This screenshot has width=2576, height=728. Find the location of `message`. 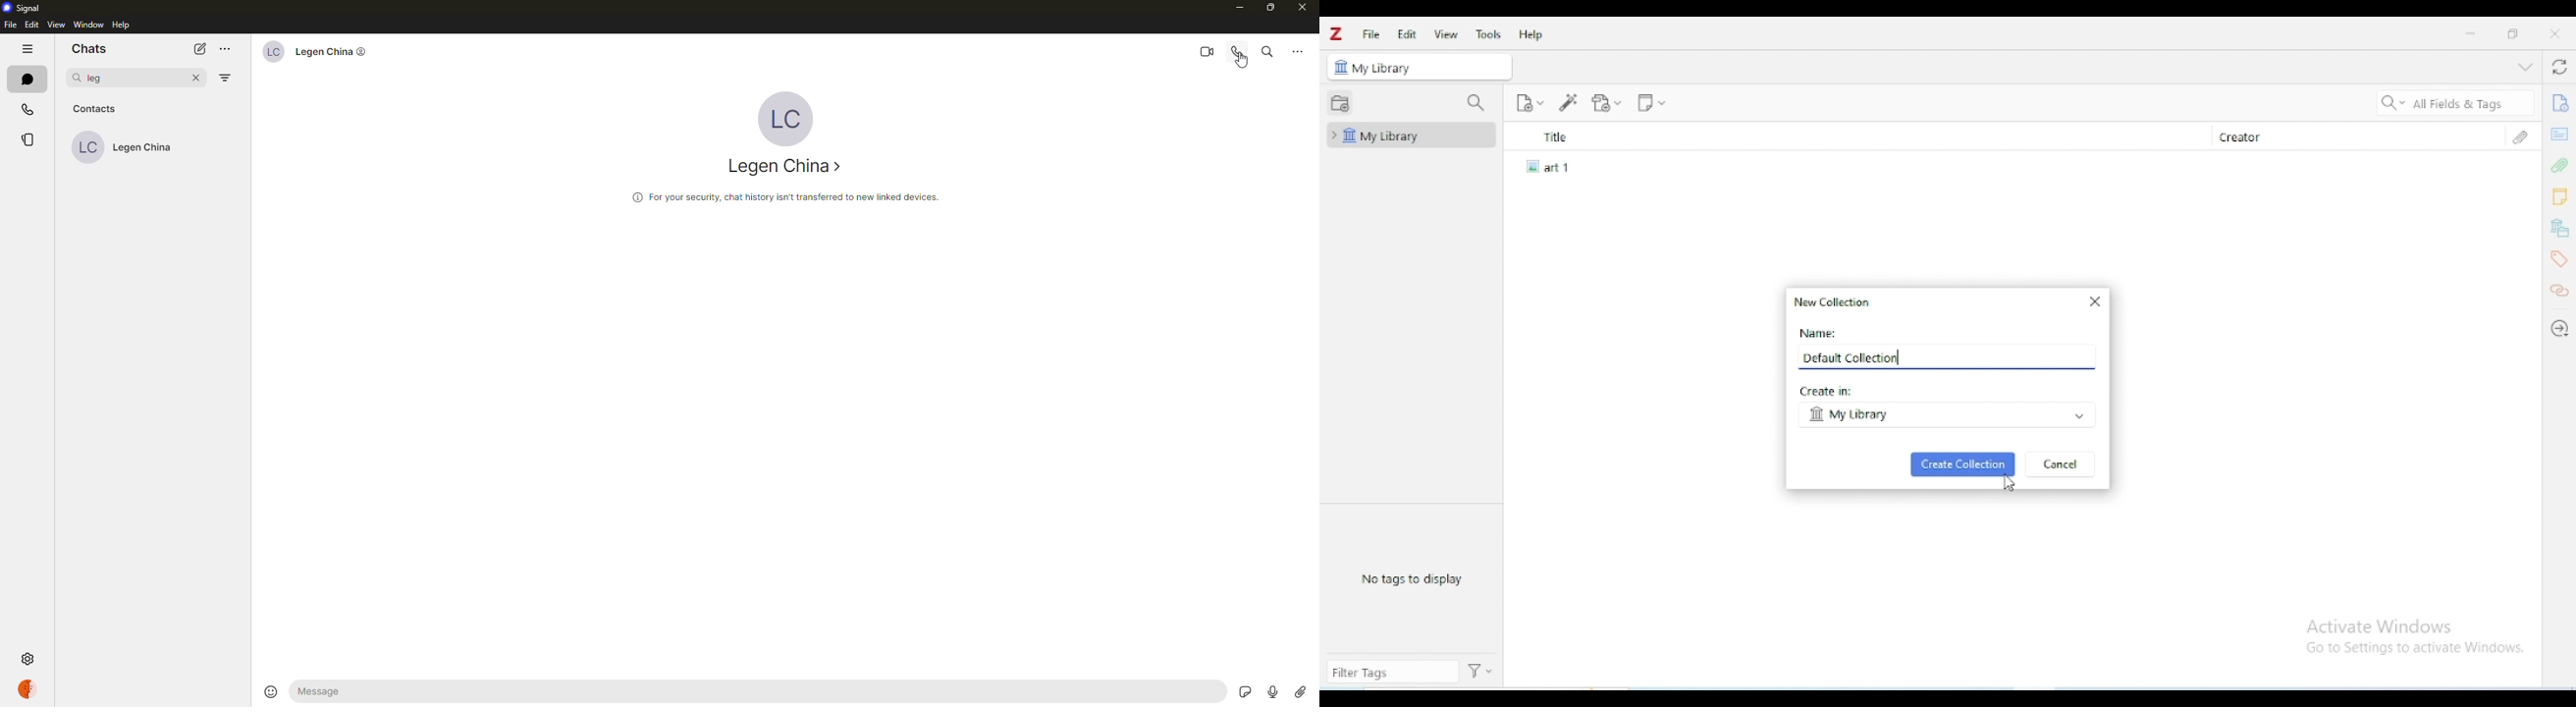

message is located at coordinates (364, 693).